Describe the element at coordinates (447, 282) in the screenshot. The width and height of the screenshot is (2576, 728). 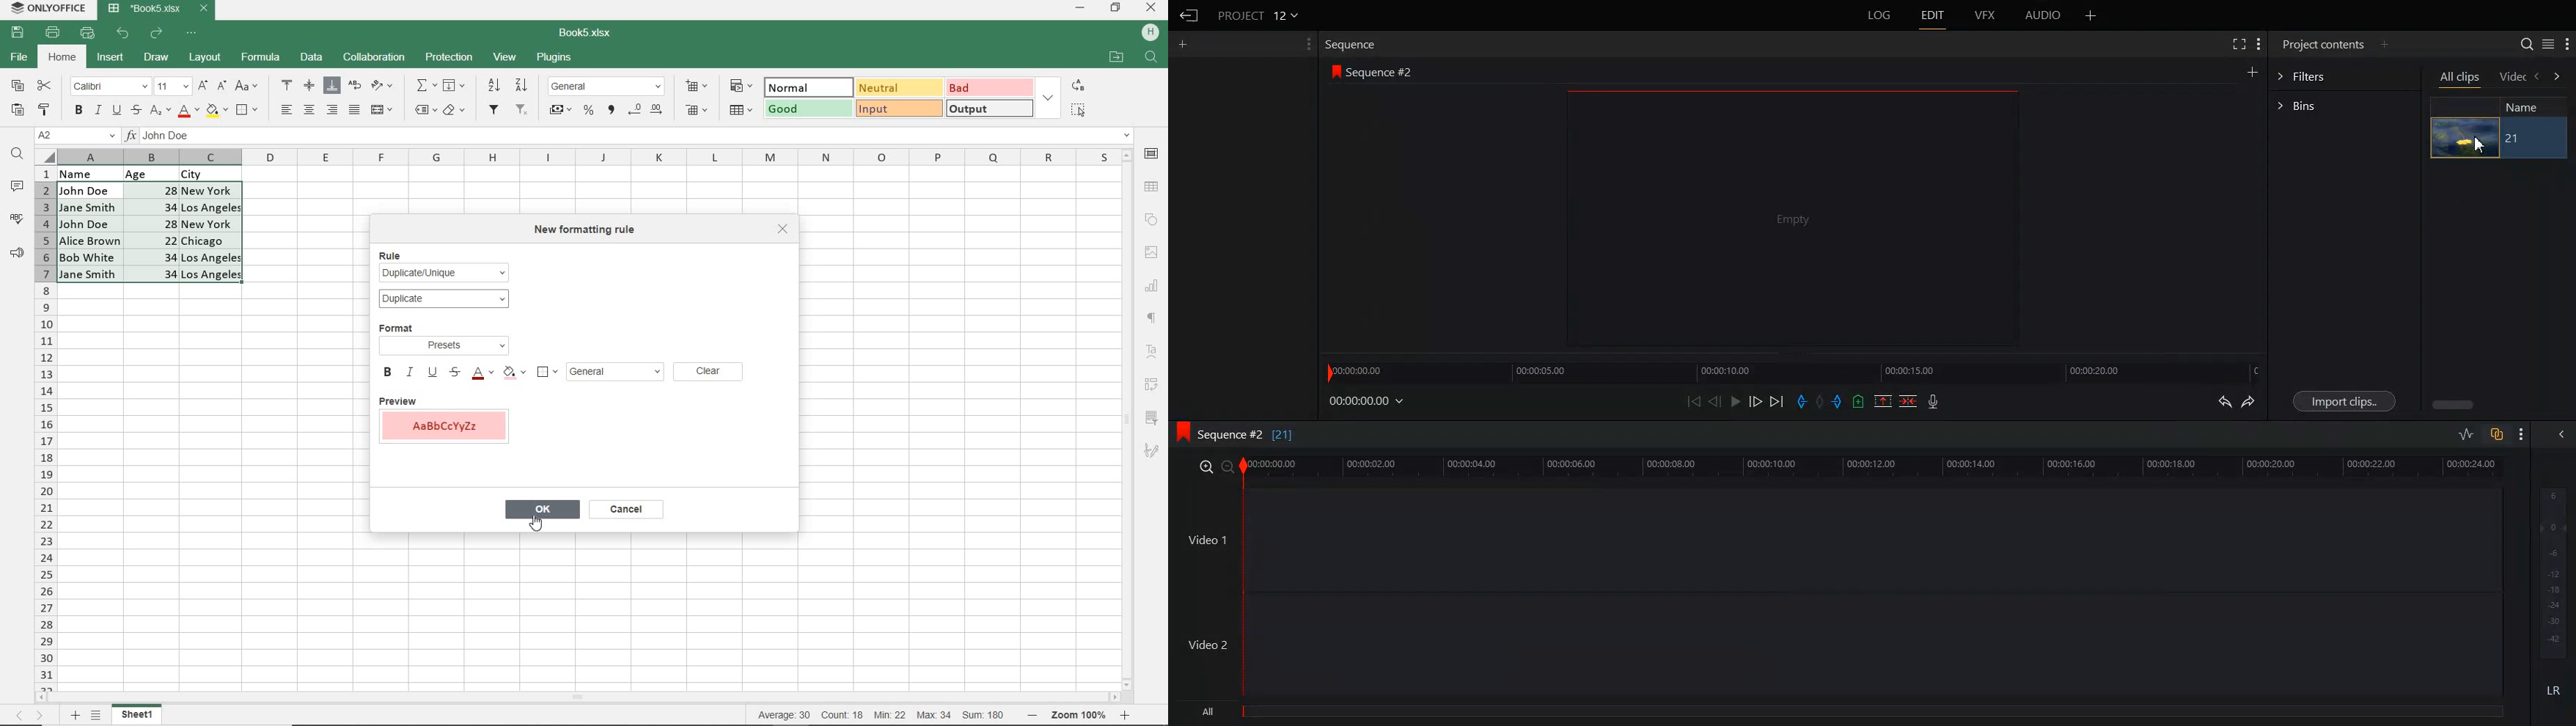
I see `RULE` at that location.